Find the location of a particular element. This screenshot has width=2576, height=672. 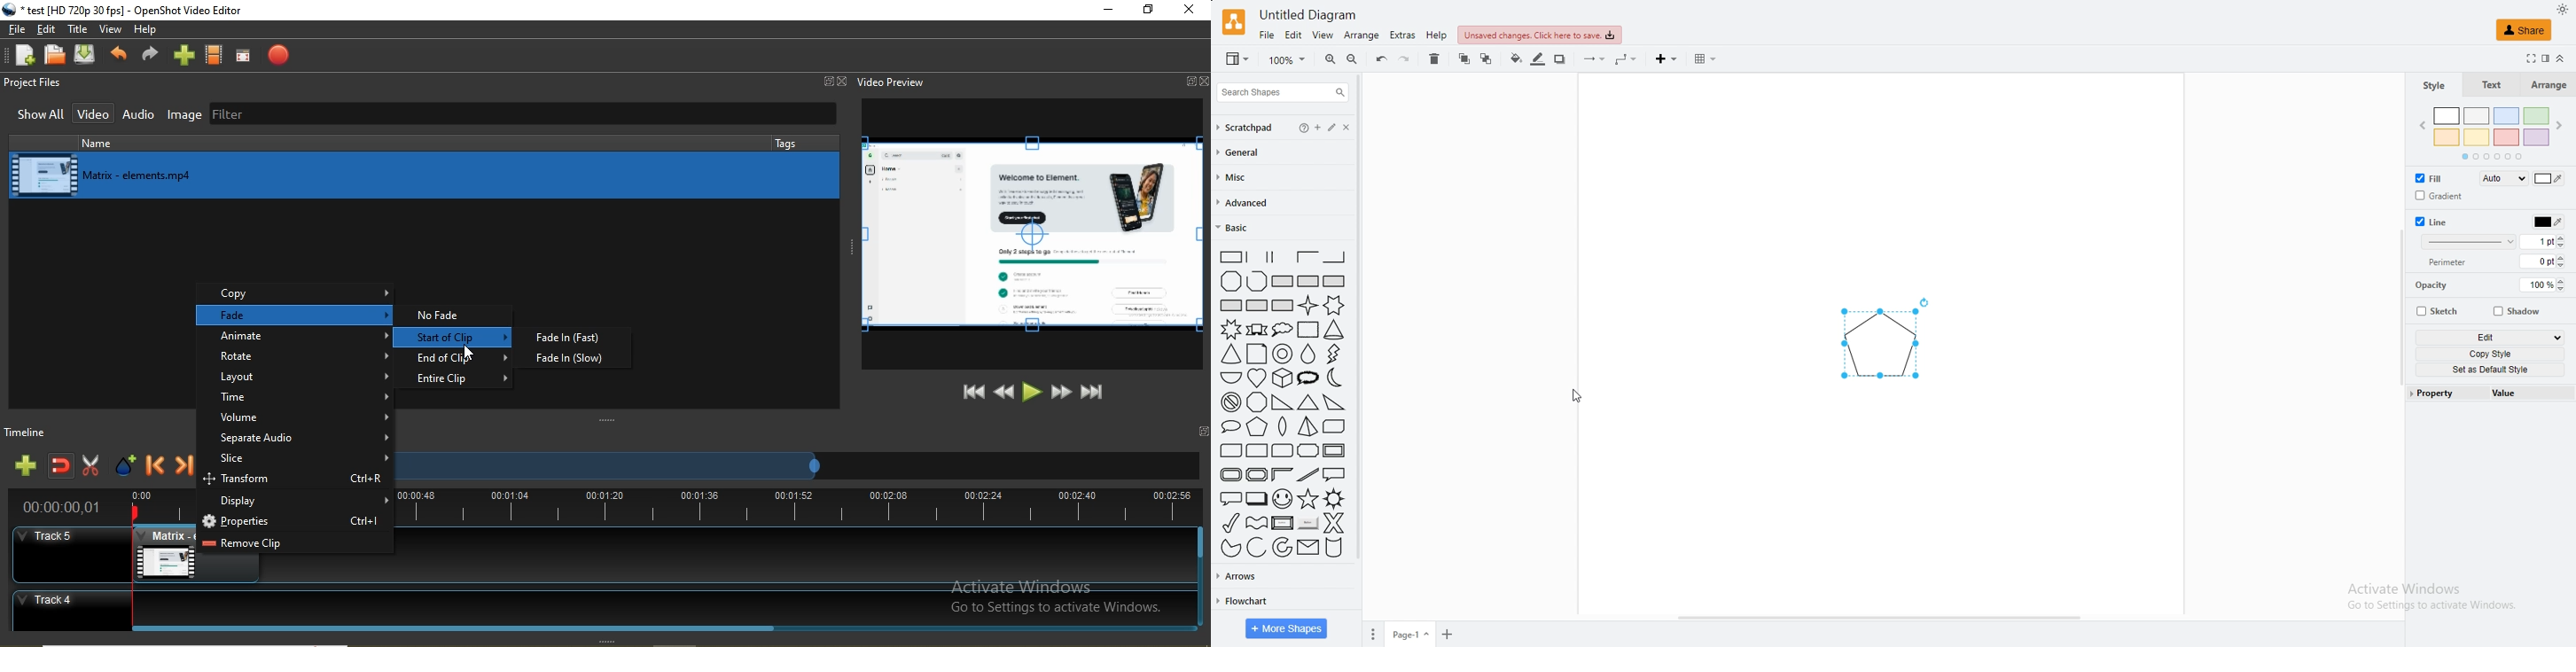

text is located at coordinates (2490, 85).